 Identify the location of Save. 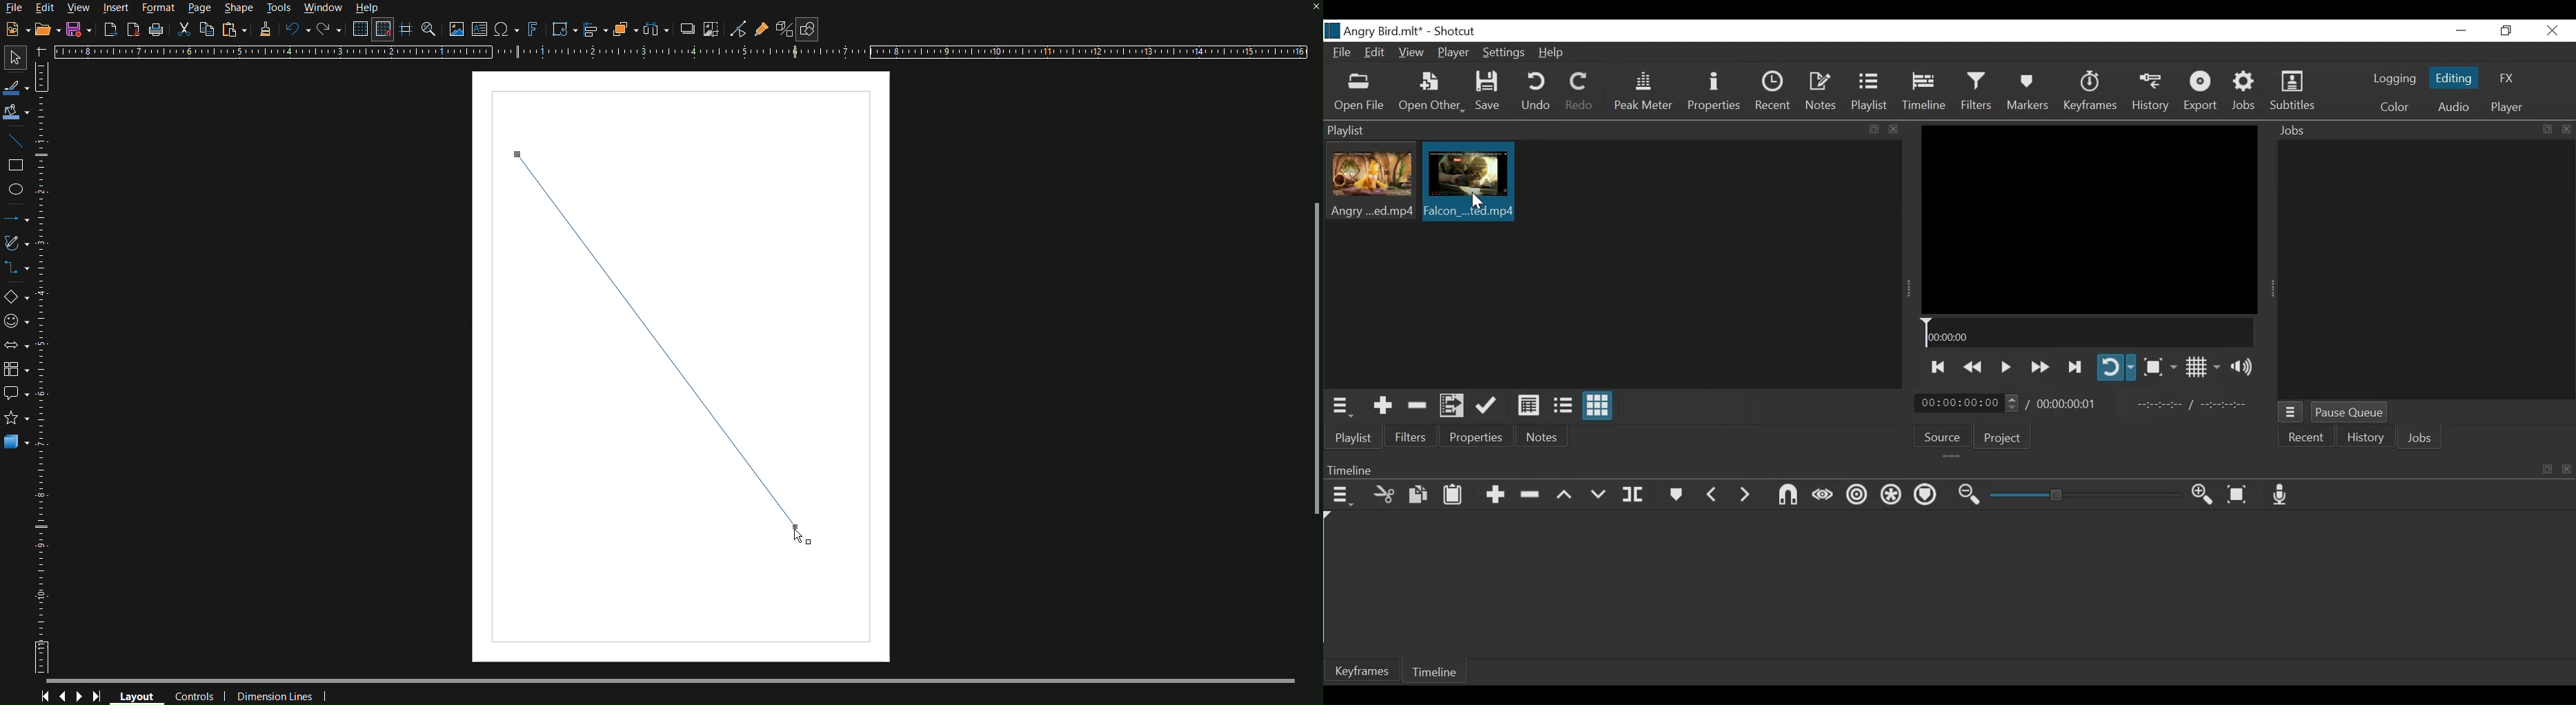
(75, 30).